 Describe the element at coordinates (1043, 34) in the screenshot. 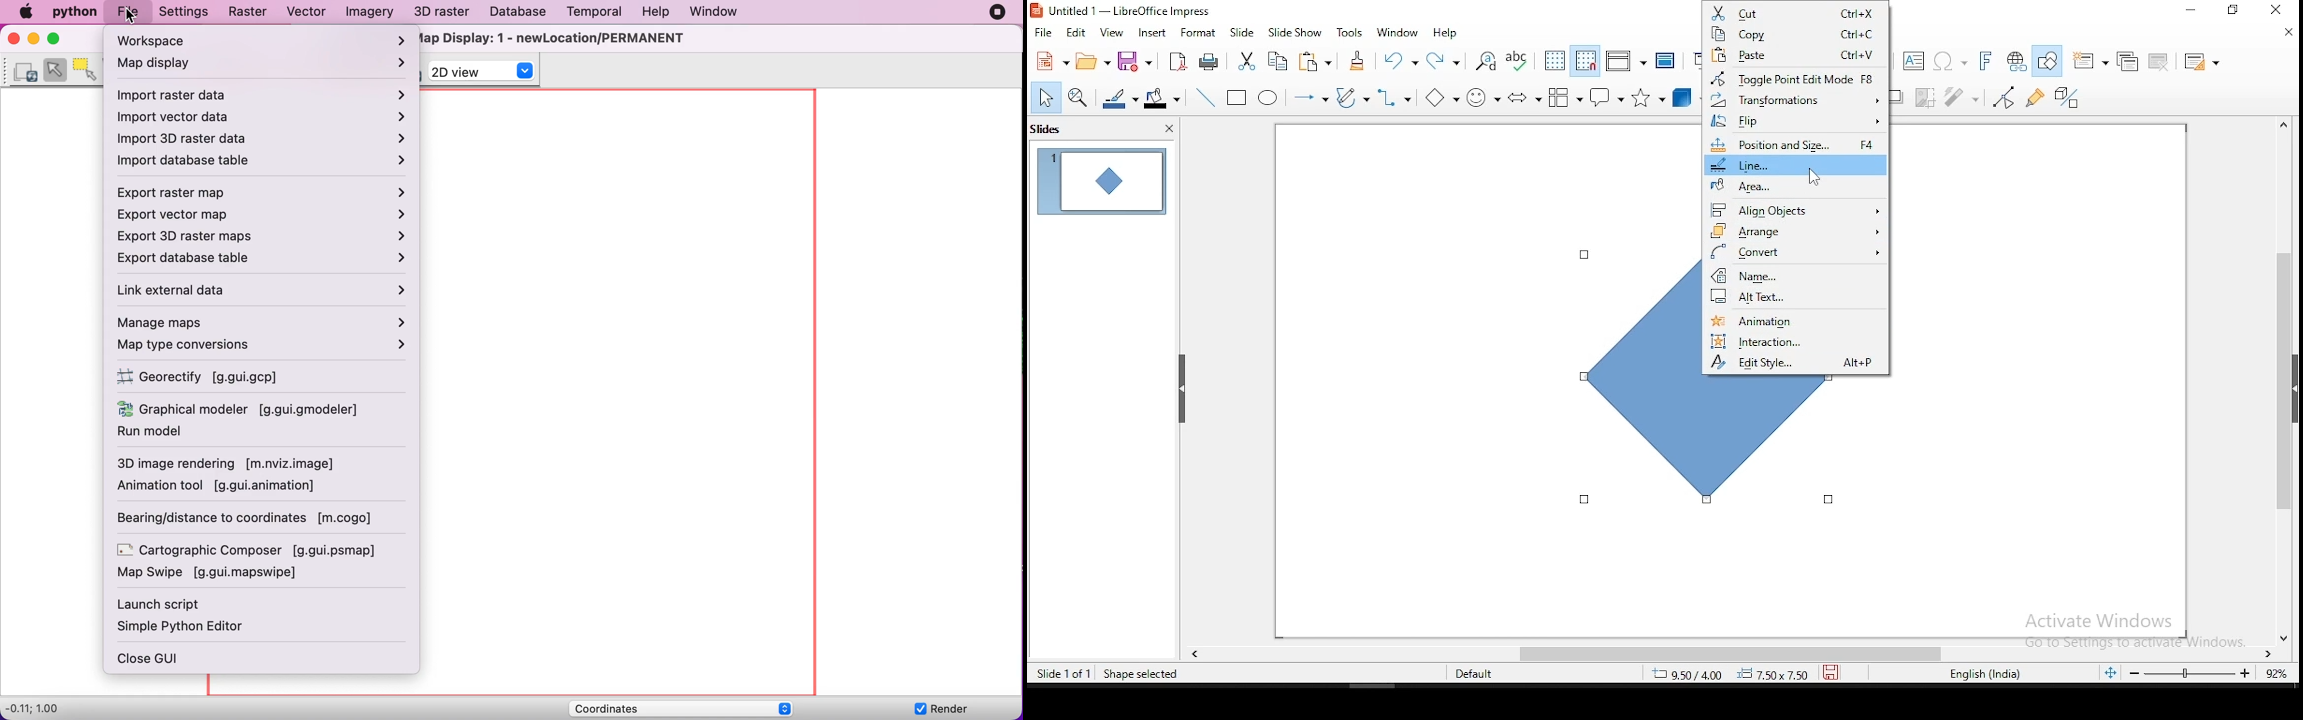

I see `file` at that location.